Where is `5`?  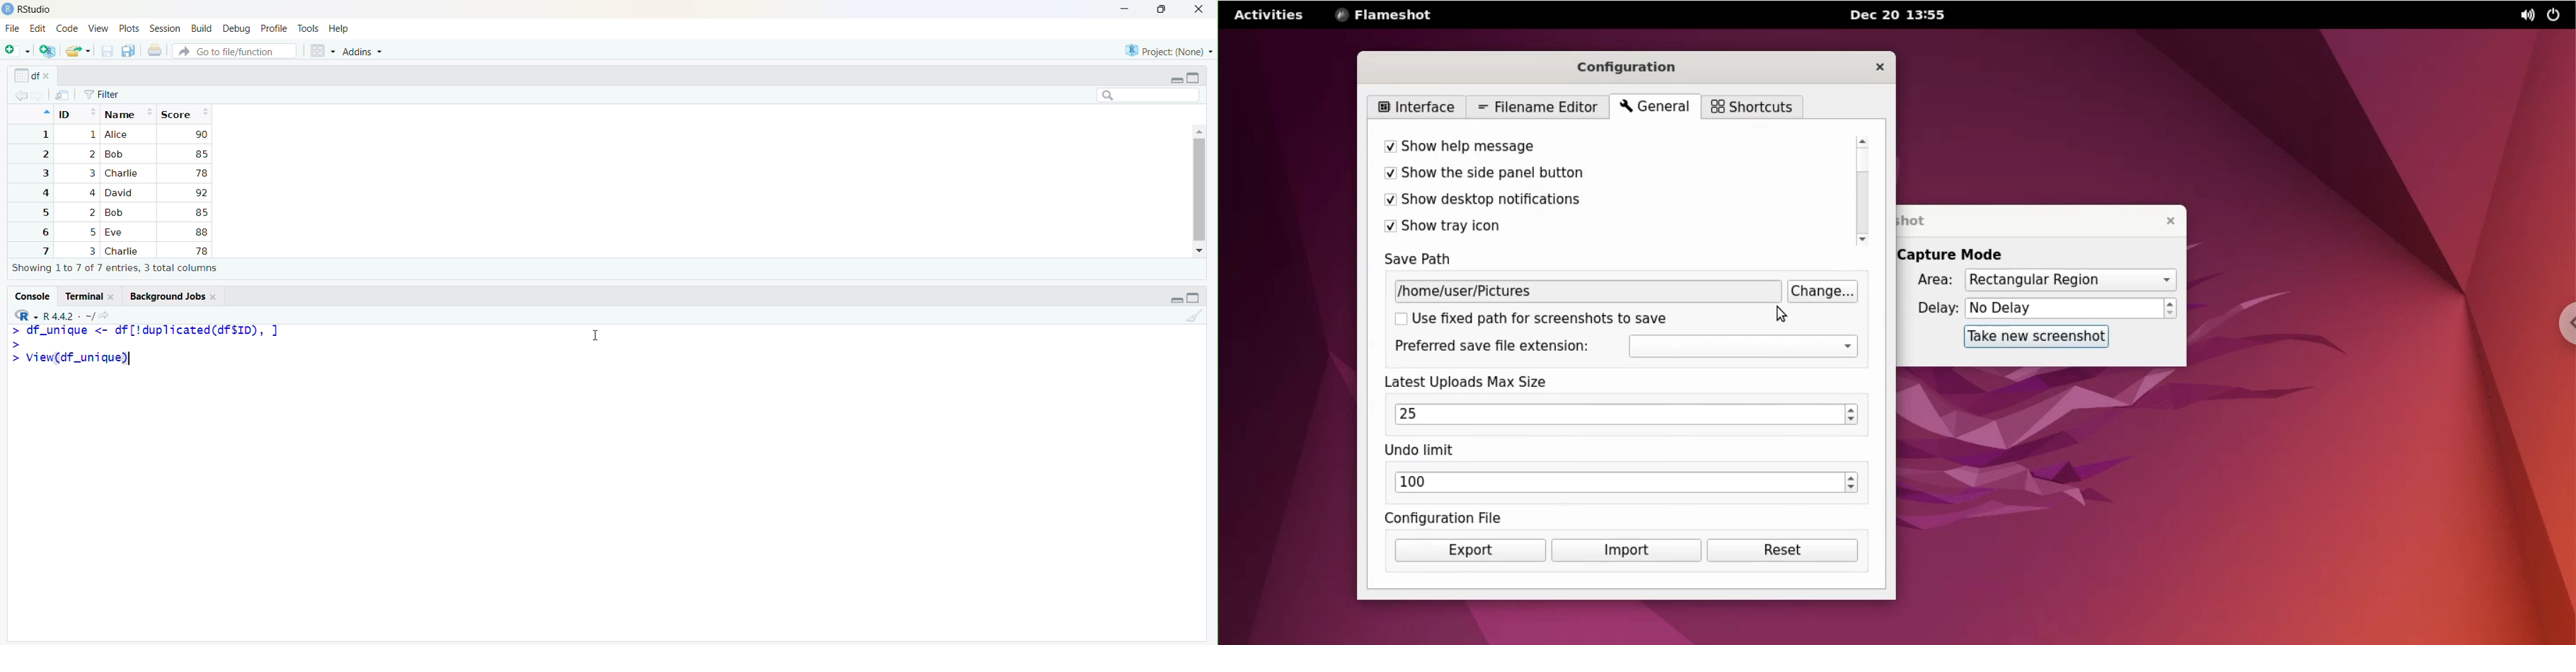
5 is located at coordinates (93, 232).